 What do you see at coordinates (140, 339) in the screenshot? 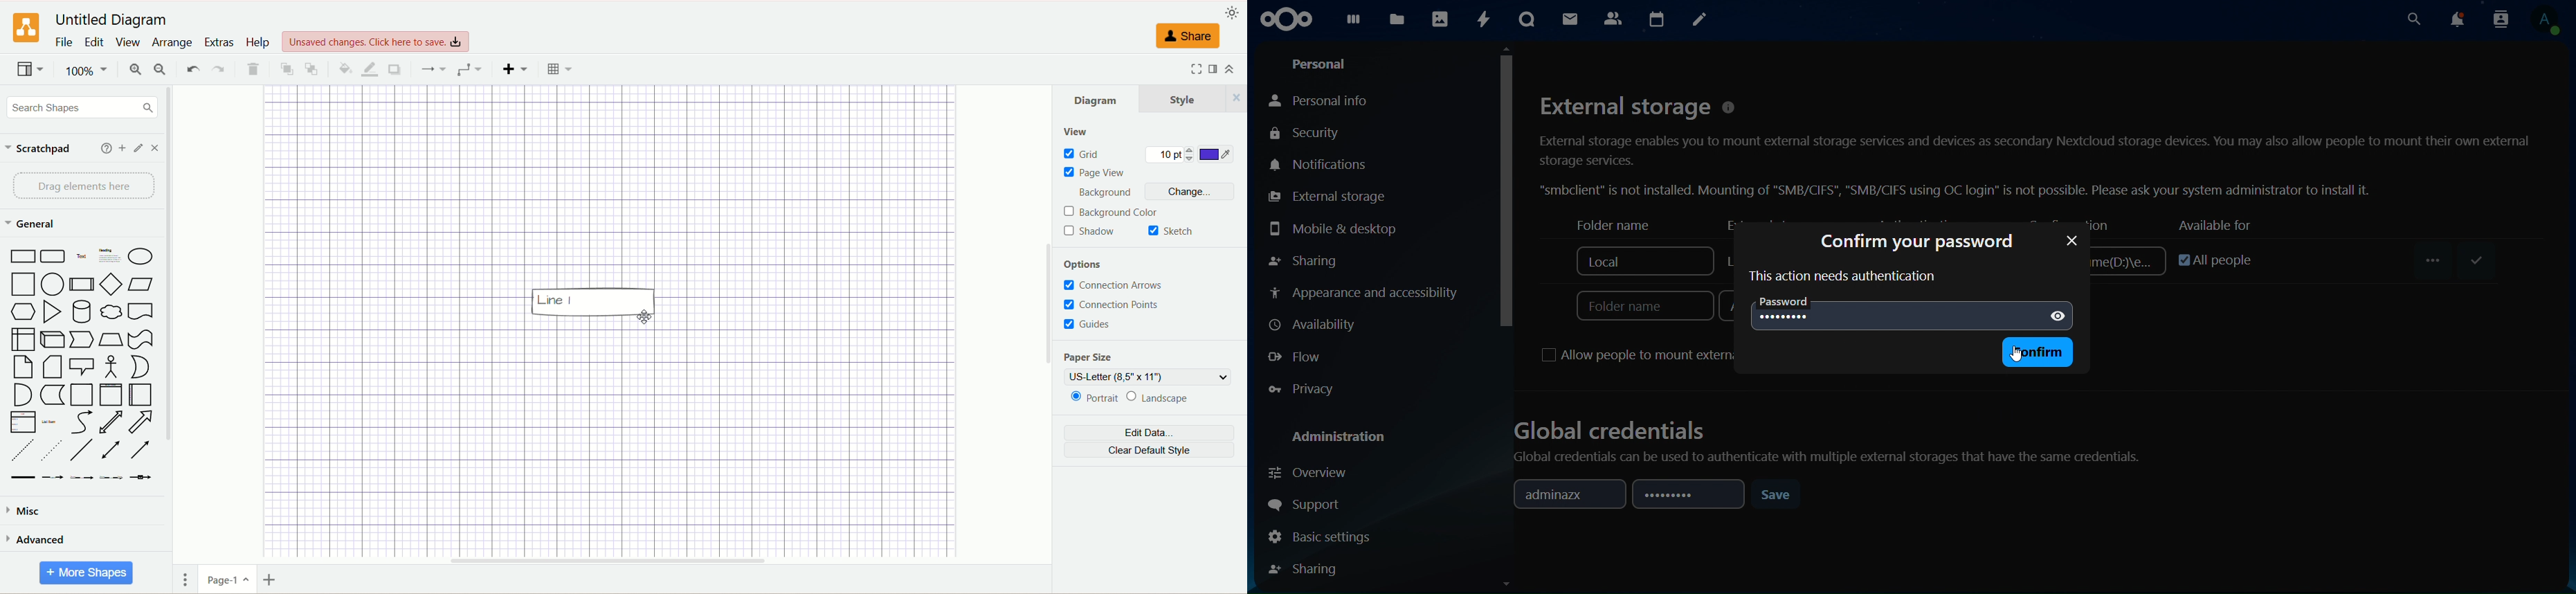
I see `Tape` at bounding box center [140, 339].